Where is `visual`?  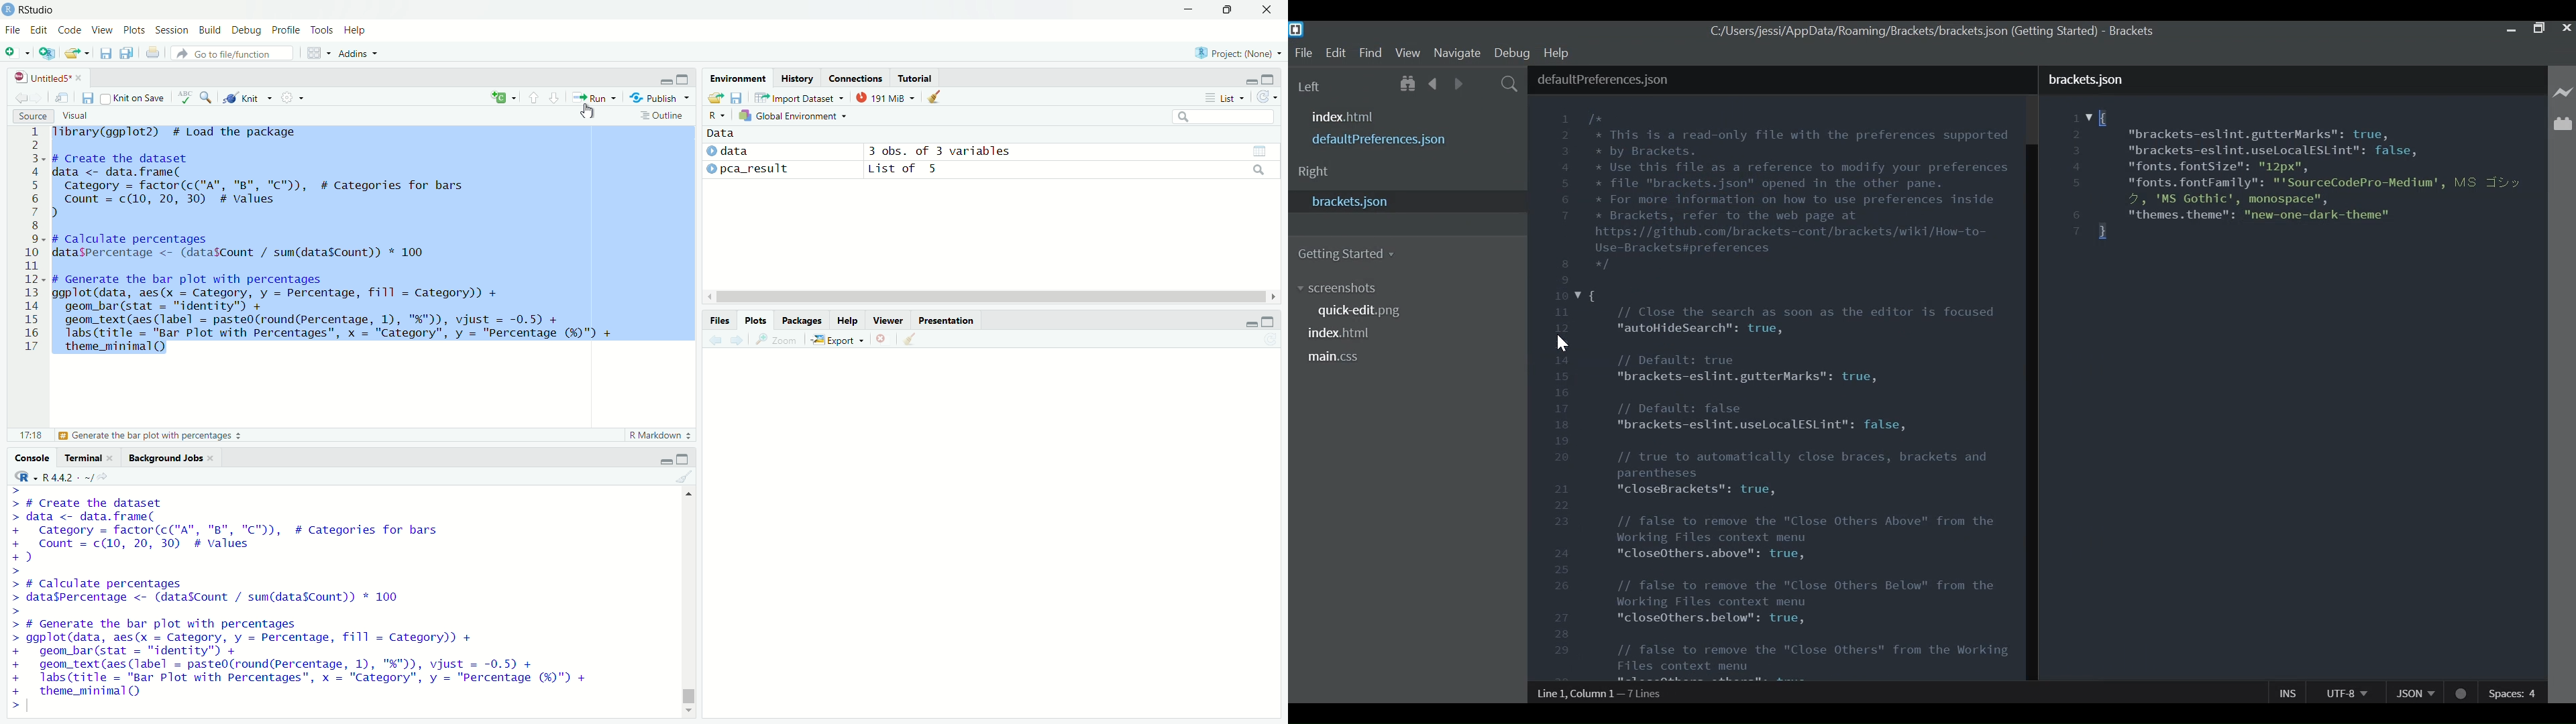 visual is located at coordinates (78, 115).